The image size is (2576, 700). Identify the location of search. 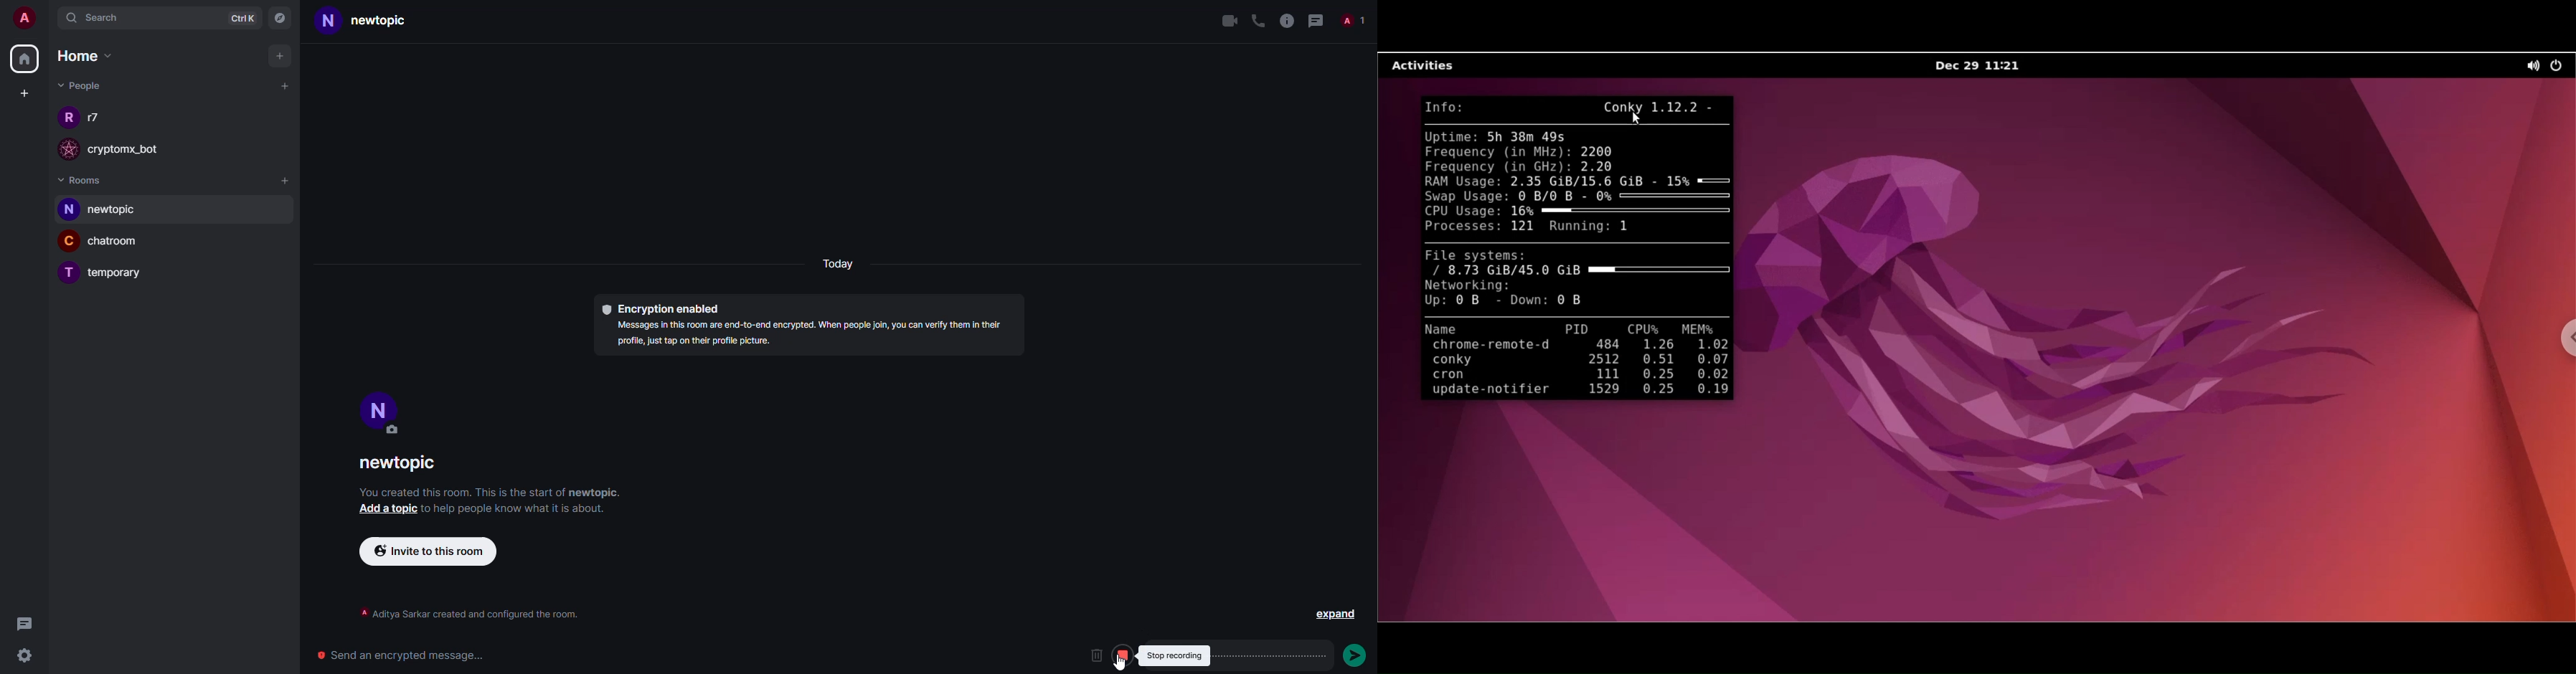
(97, 19).